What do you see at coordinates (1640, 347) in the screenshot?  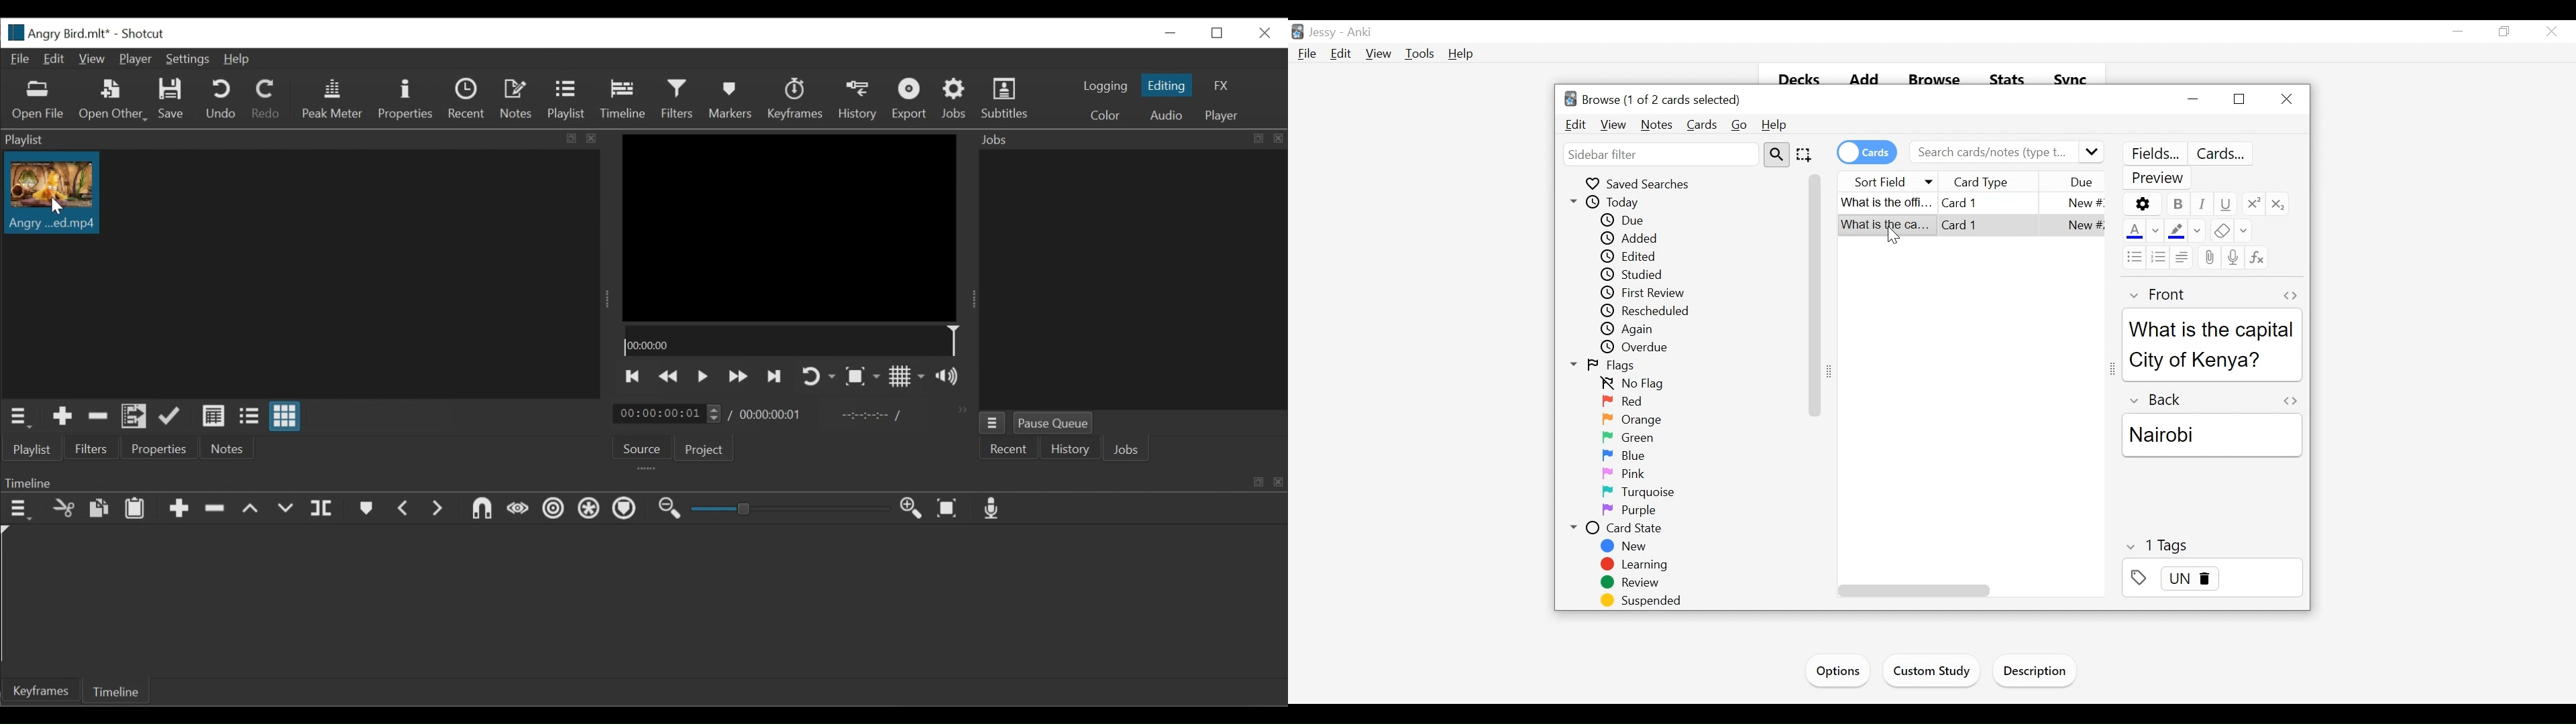 I see `Overdue` at bounding box center [1640, 347].